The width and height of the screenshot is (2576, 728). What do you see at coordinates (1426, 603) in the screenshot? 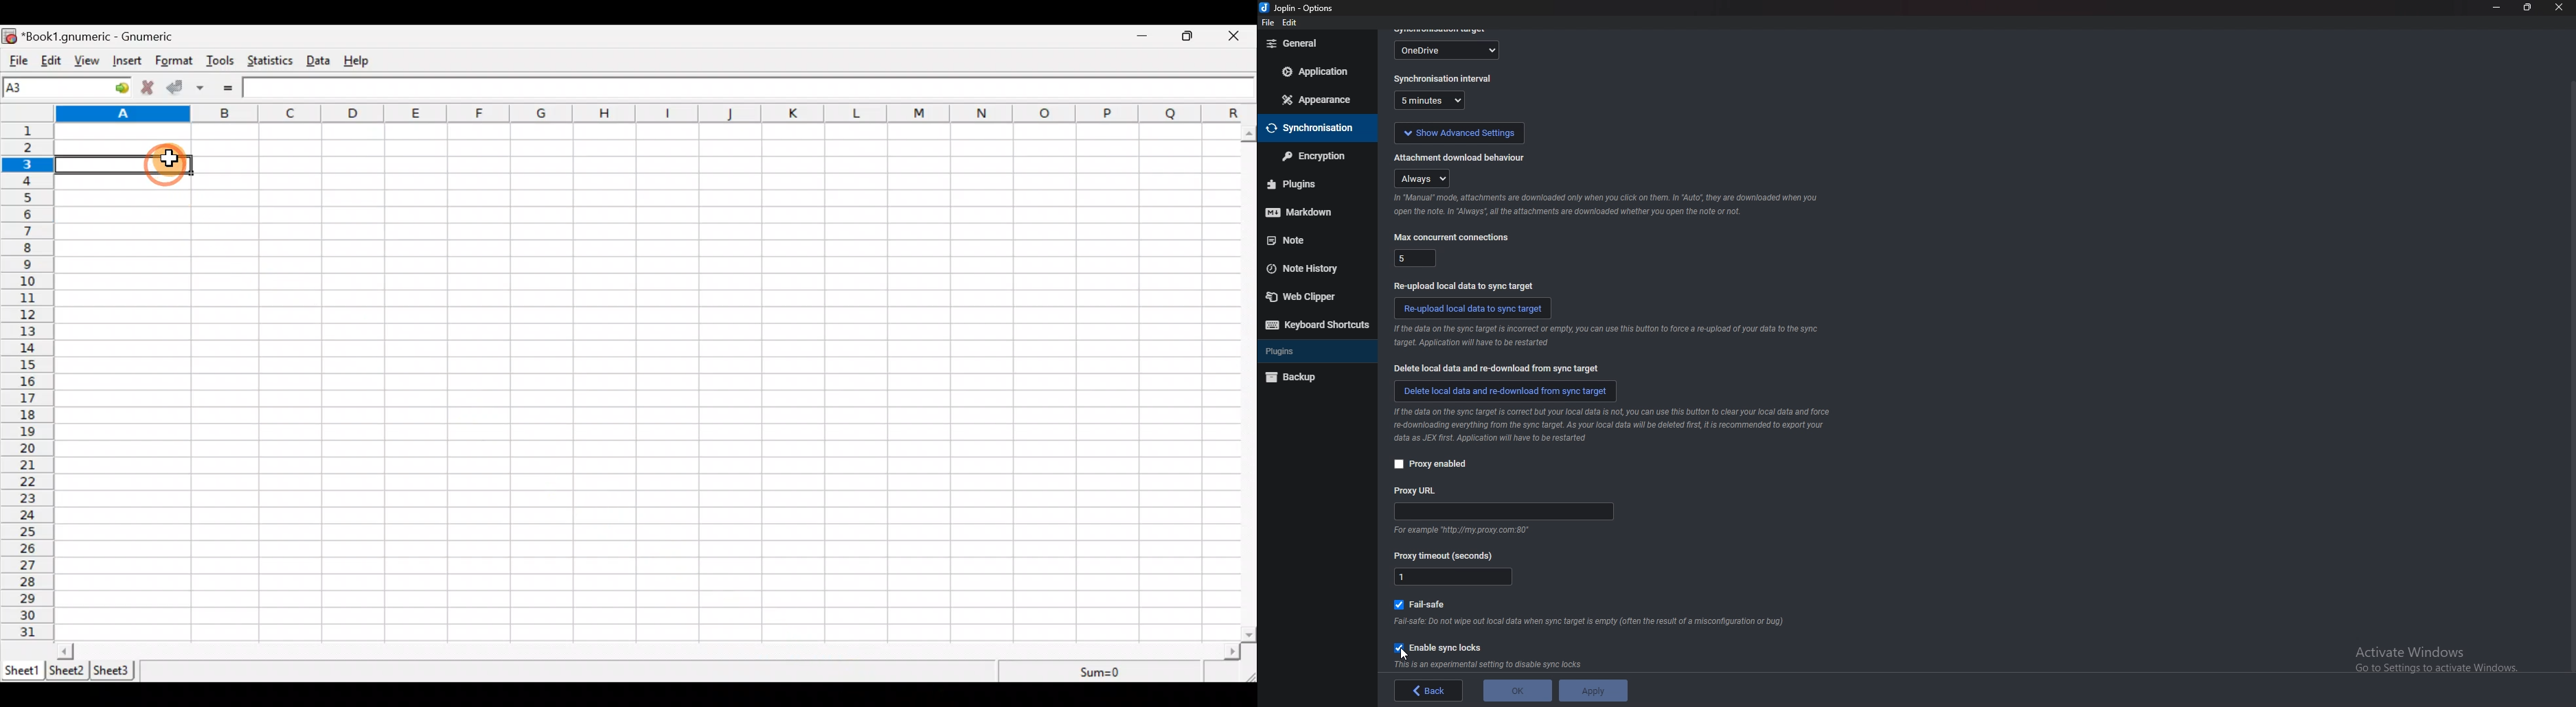
I see `fail safe` at bounding box center [1426, 603].